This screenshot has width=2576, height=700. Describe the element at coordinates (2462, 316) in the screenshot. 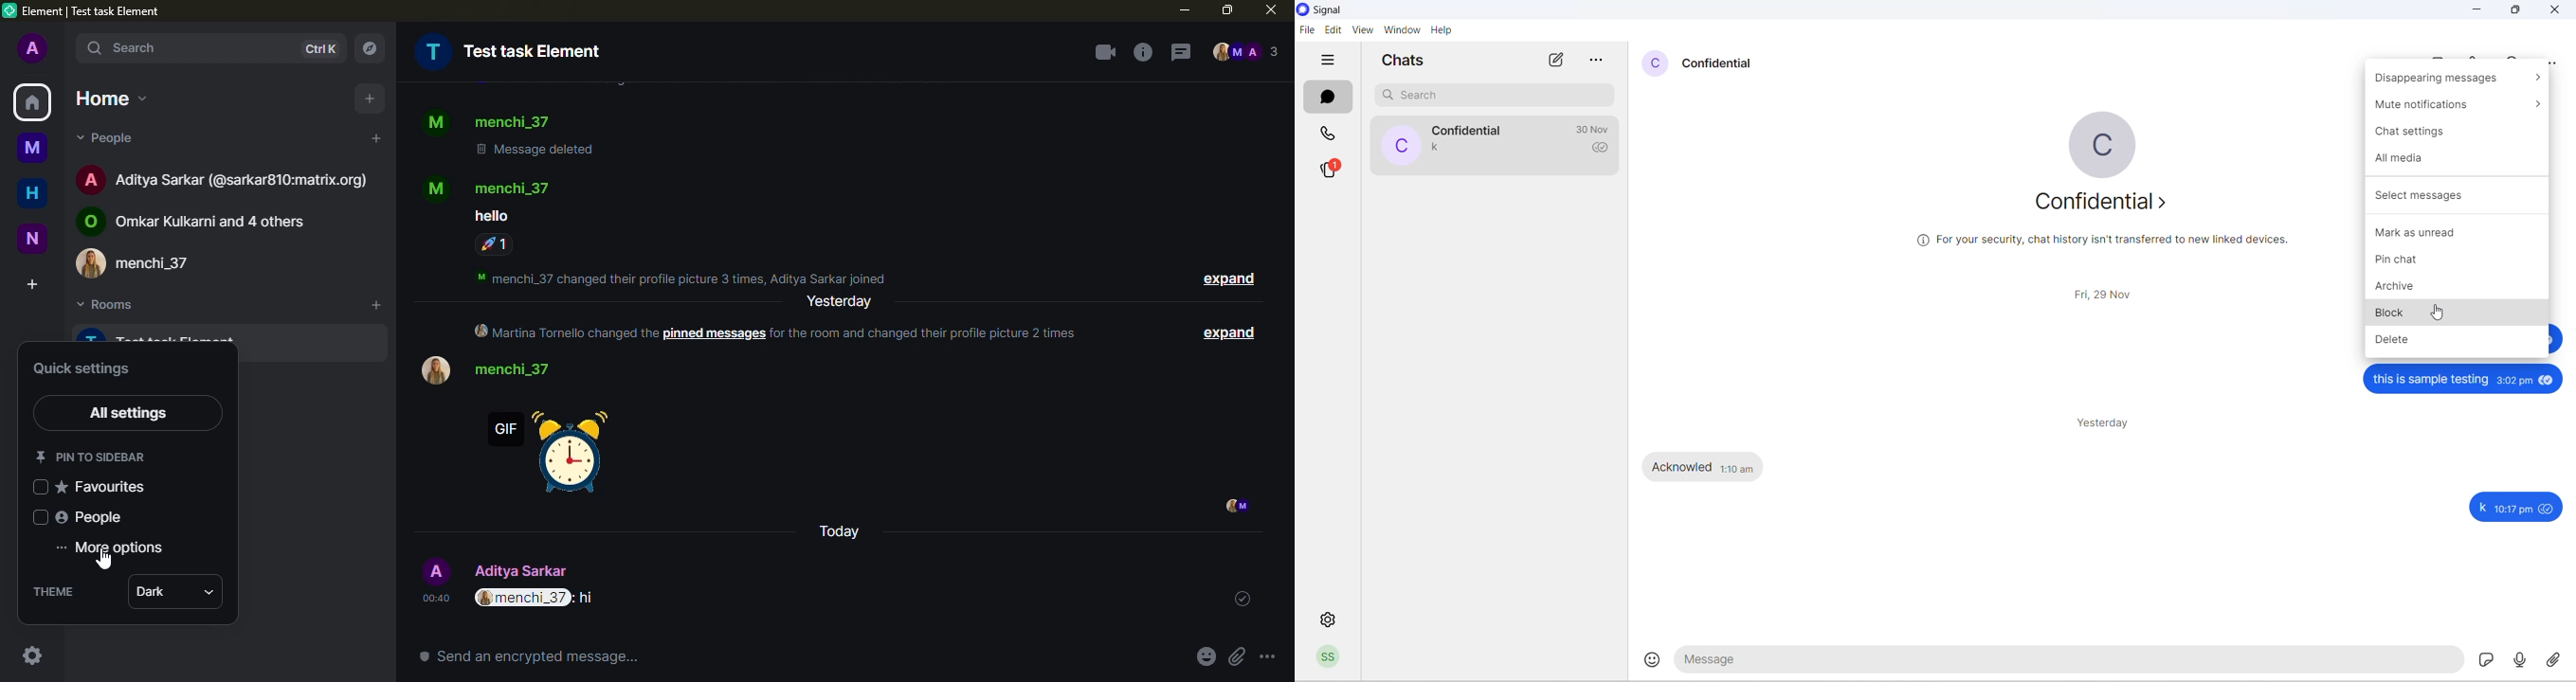

I see `block` at that location.